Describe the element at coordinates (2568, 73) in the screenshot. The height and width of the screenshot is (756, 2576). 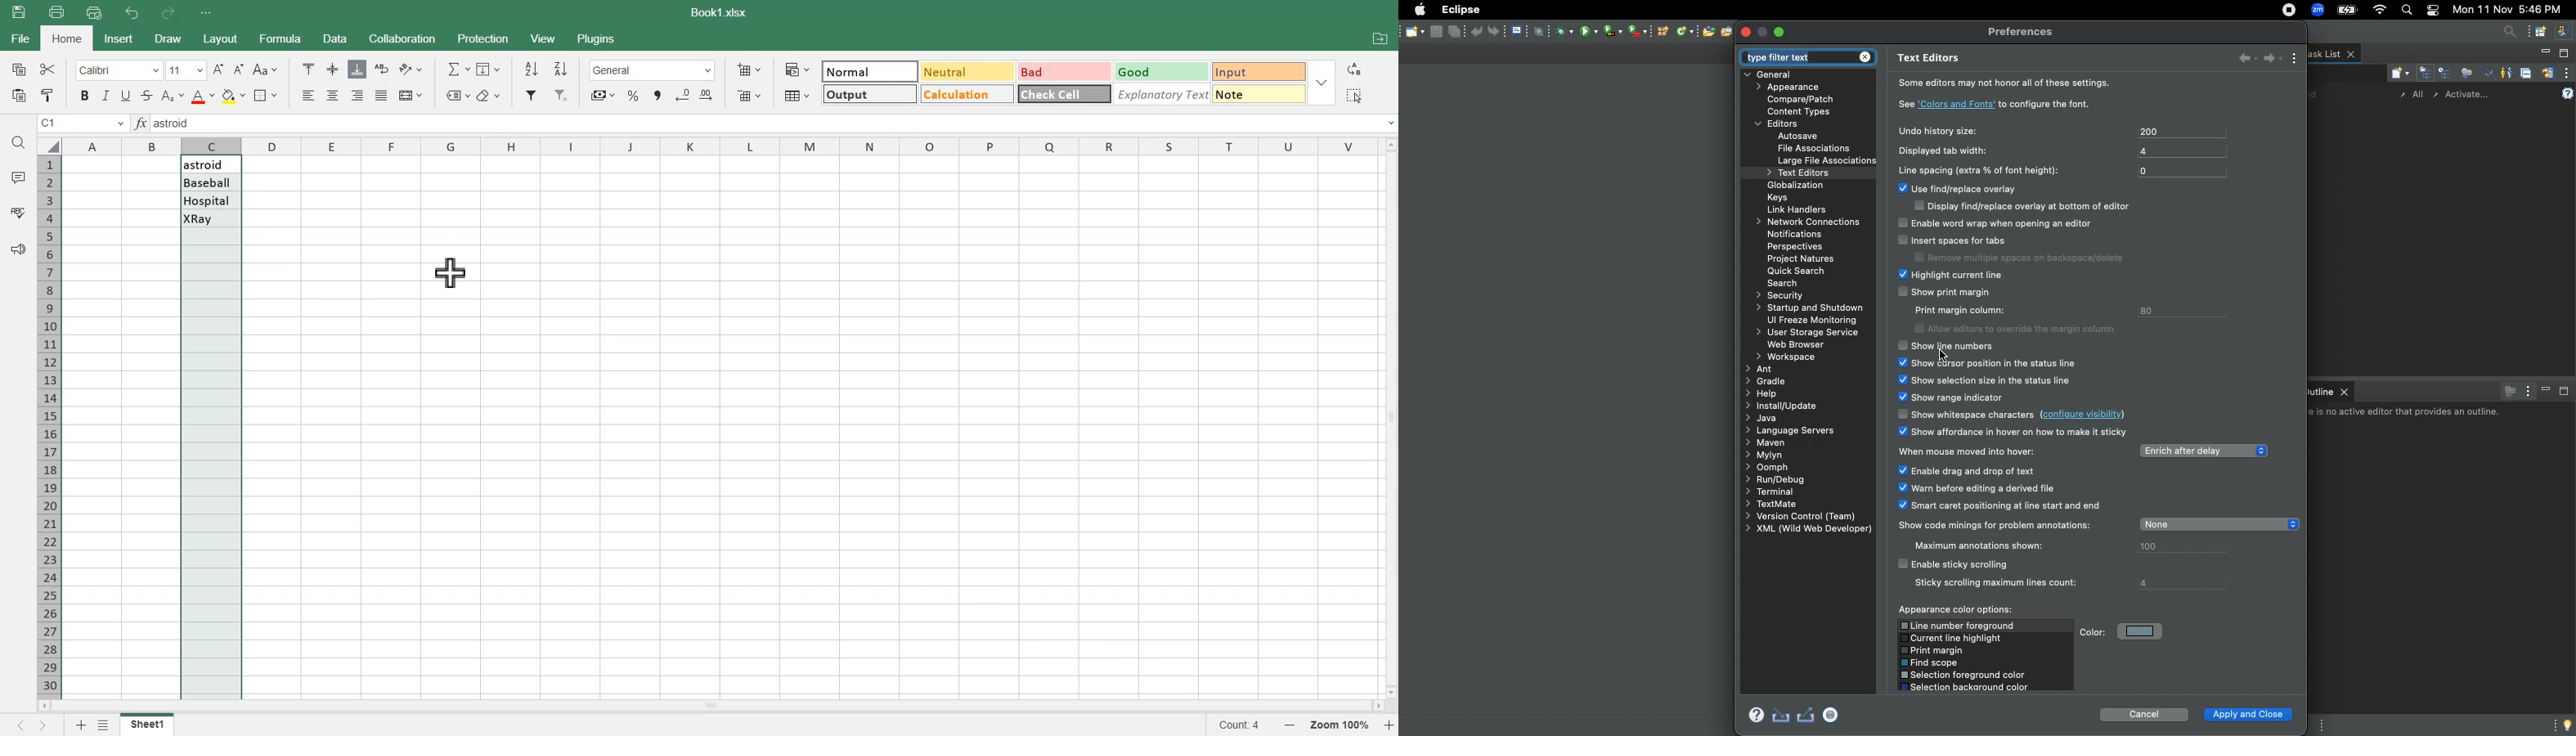
I see `View menu` at that location.